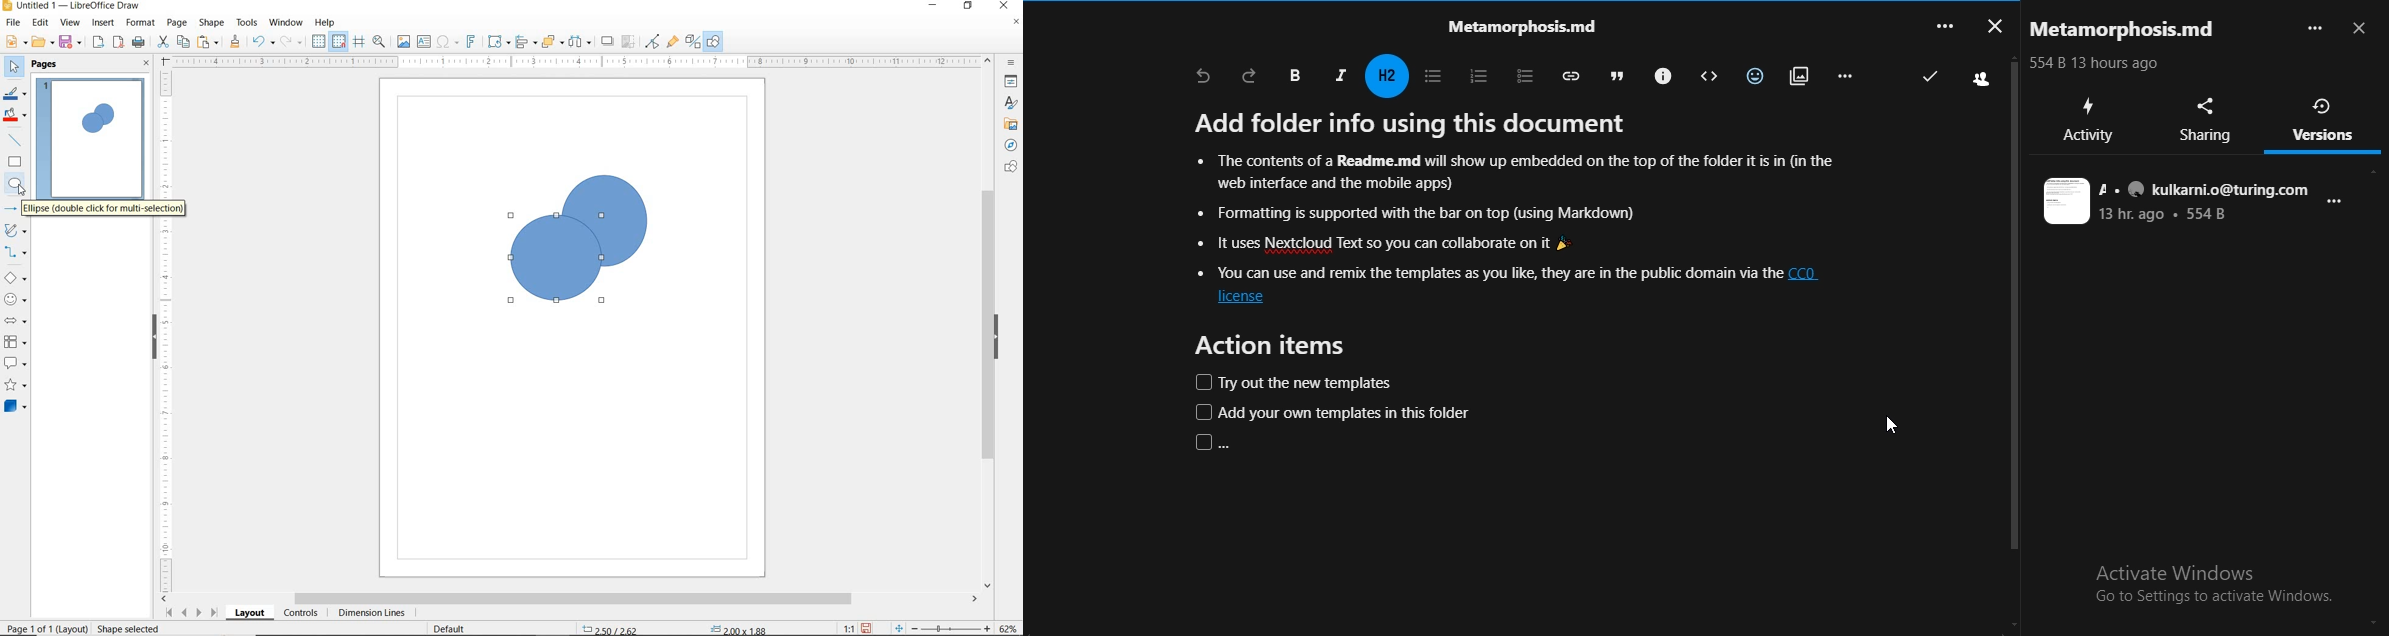 The width and height of the screenshot is (2408, 644). Describe the element at coordinates (183, 41) in the screenshot. I see `COPY` at that location.